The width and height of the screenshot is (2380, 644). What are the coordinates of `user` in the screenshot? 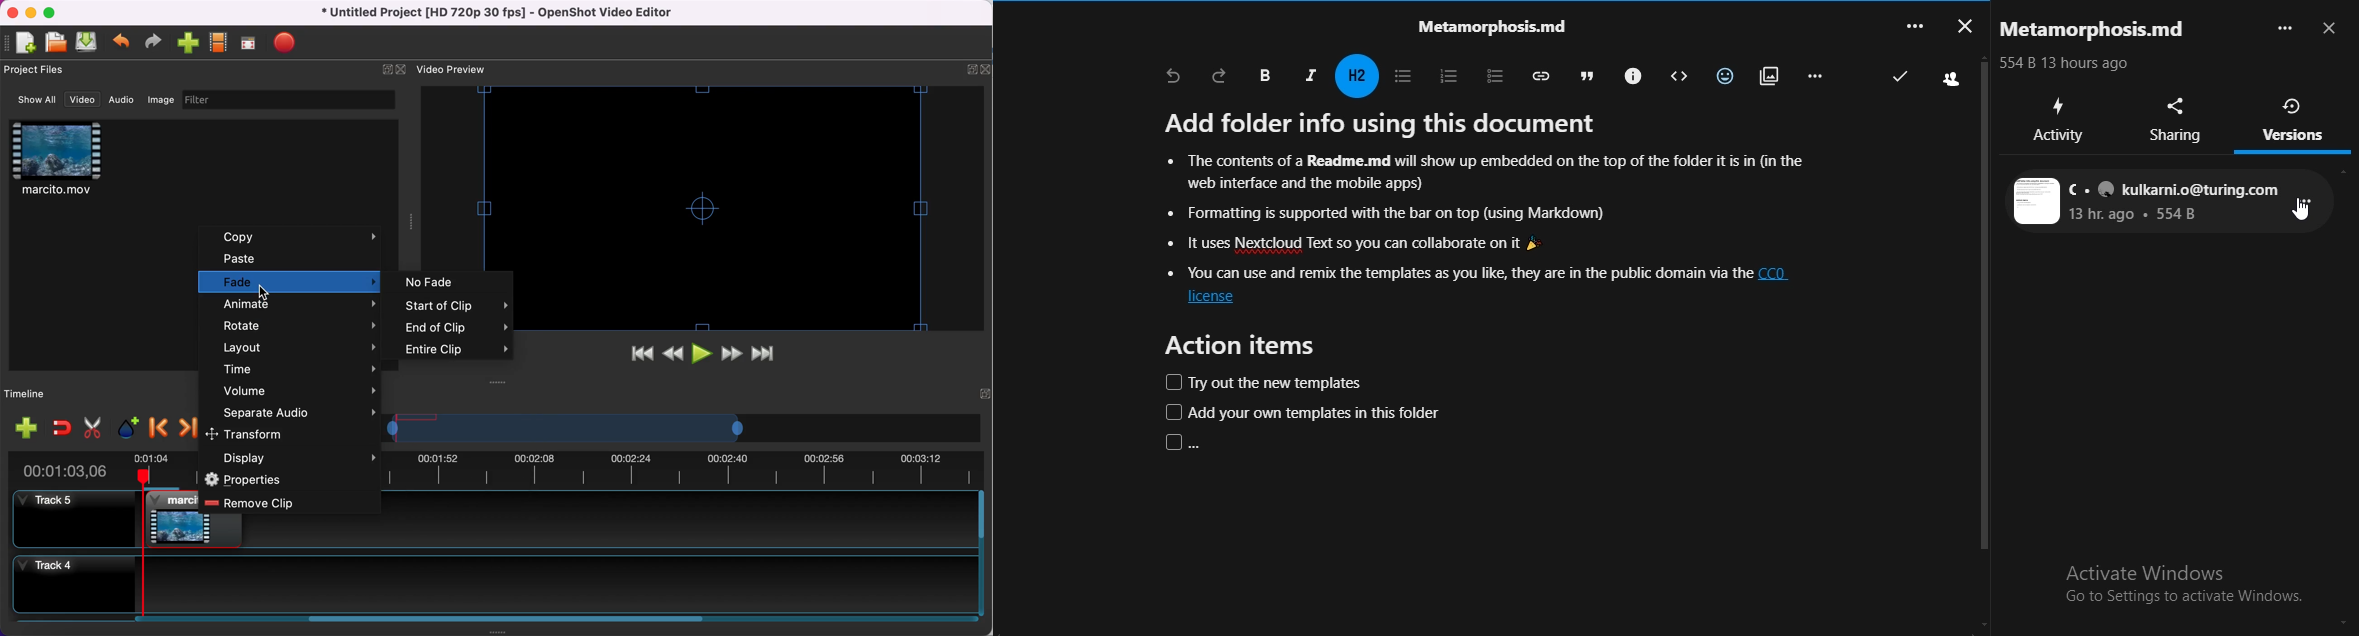 It's located at (1955, 80).